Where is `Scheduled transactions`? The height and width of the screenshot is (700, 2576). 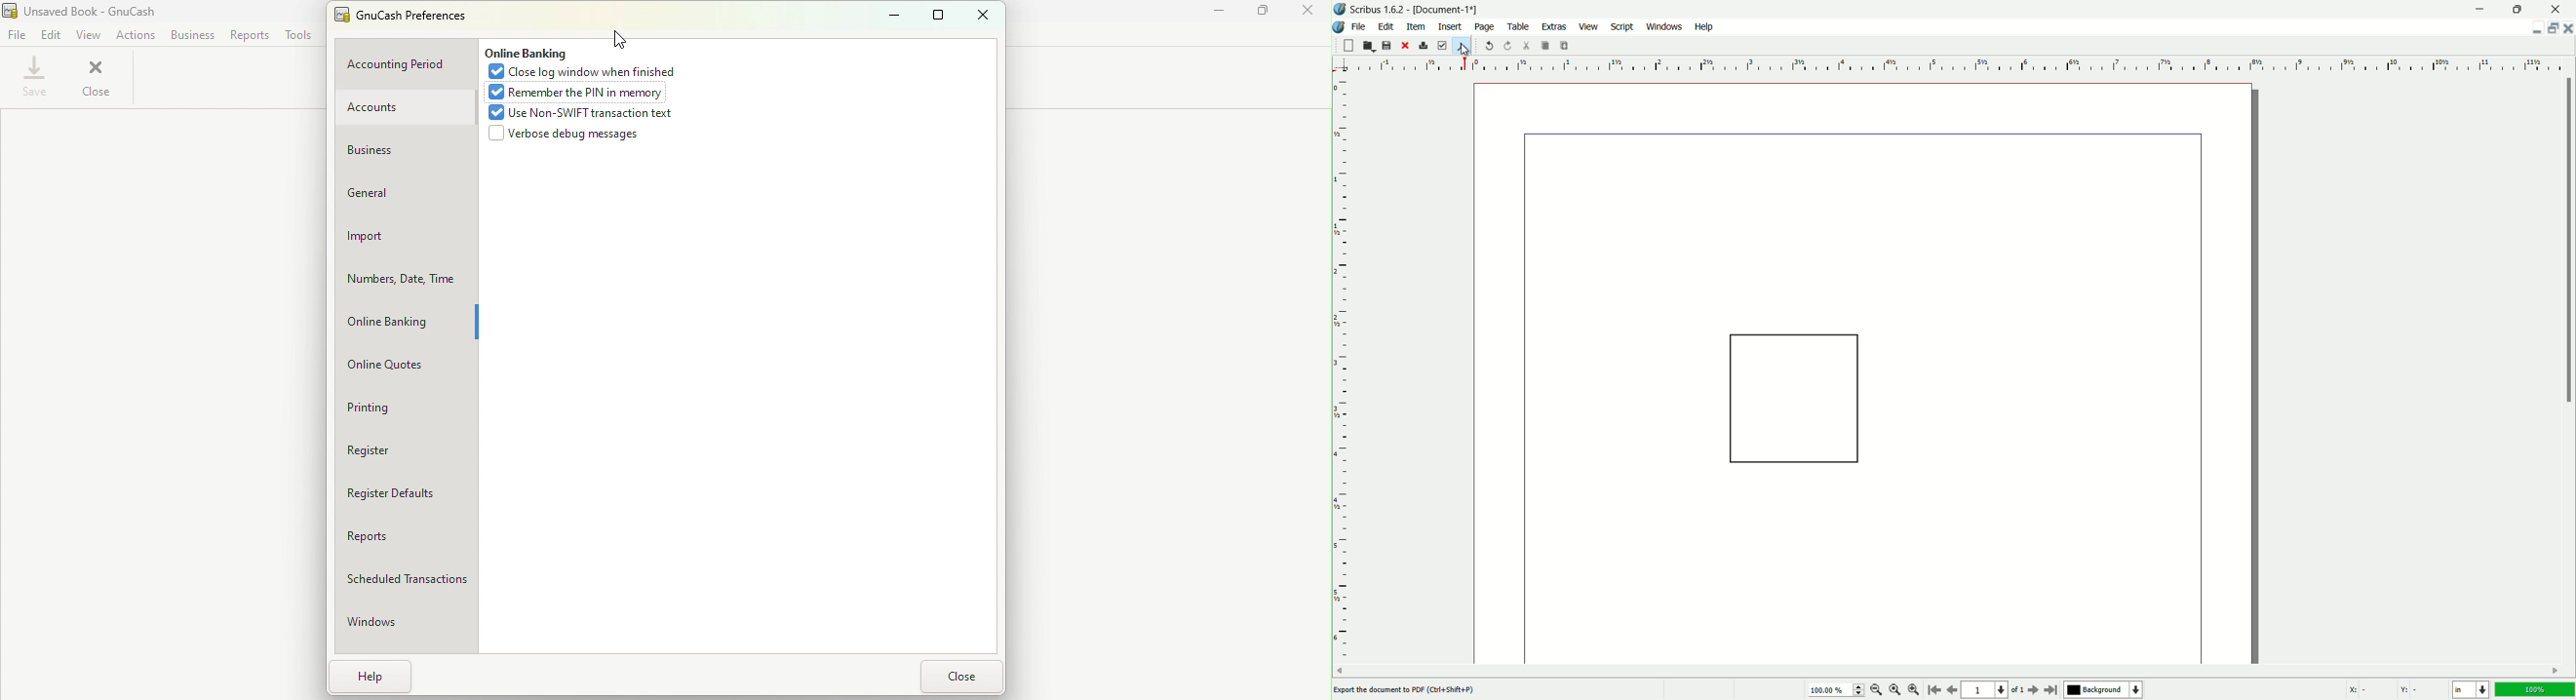 Scheduled transactions is located at coordinates (409, 579).